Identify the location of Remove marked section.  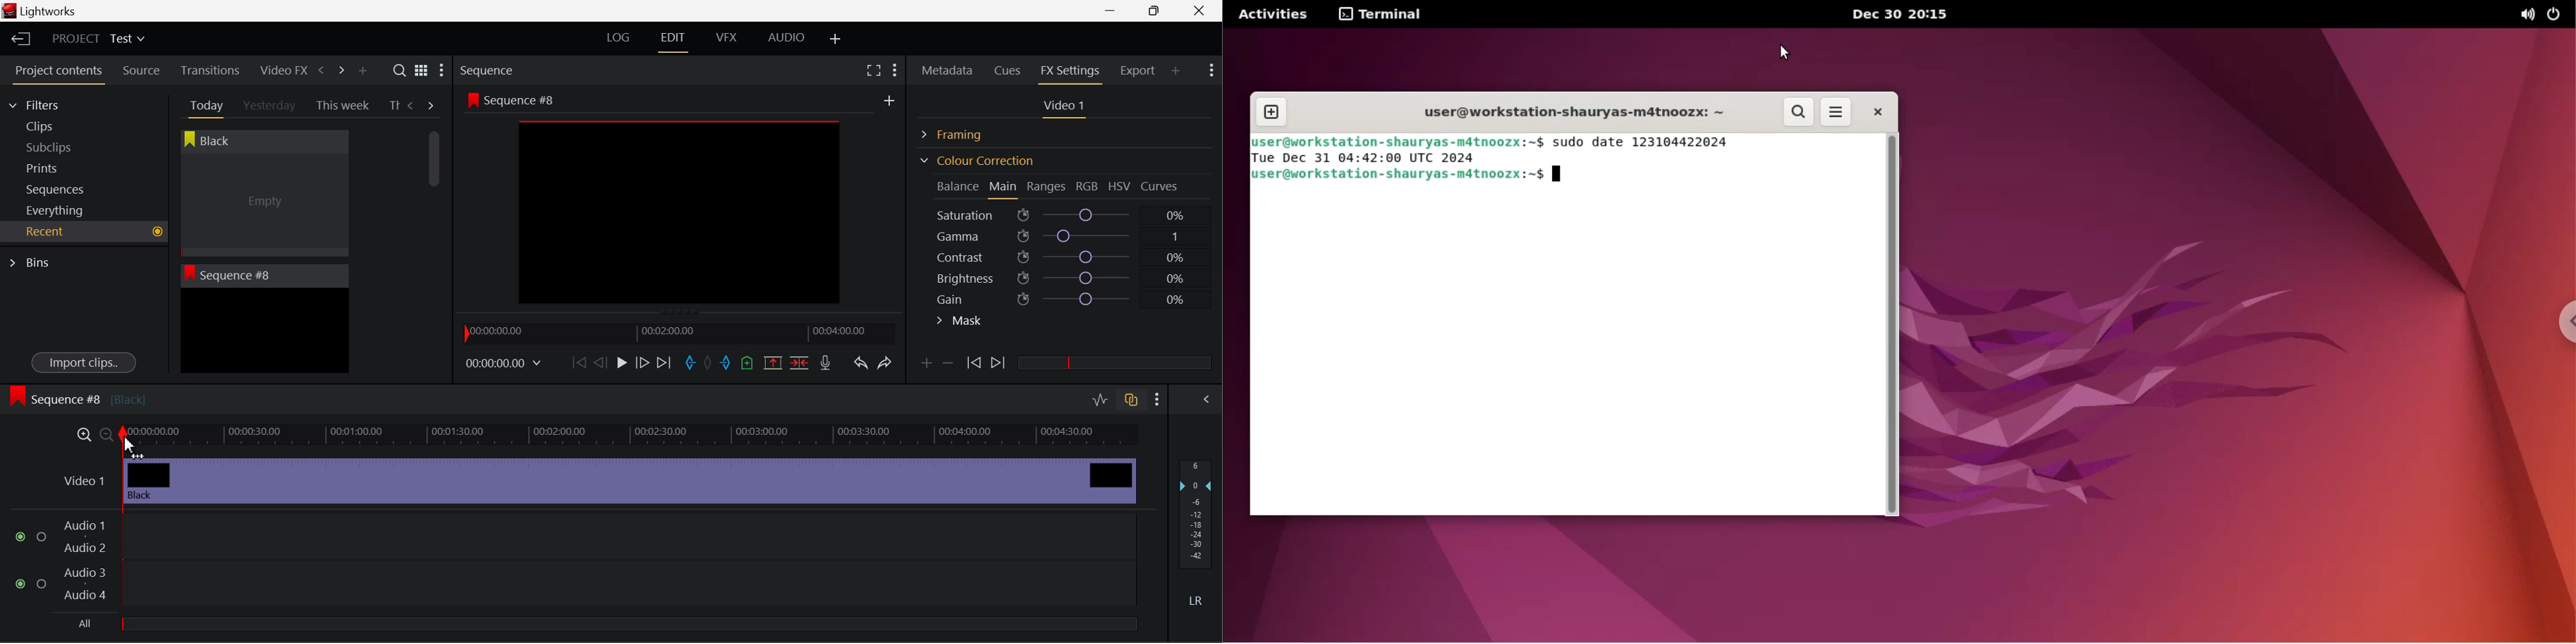
(772, 362).